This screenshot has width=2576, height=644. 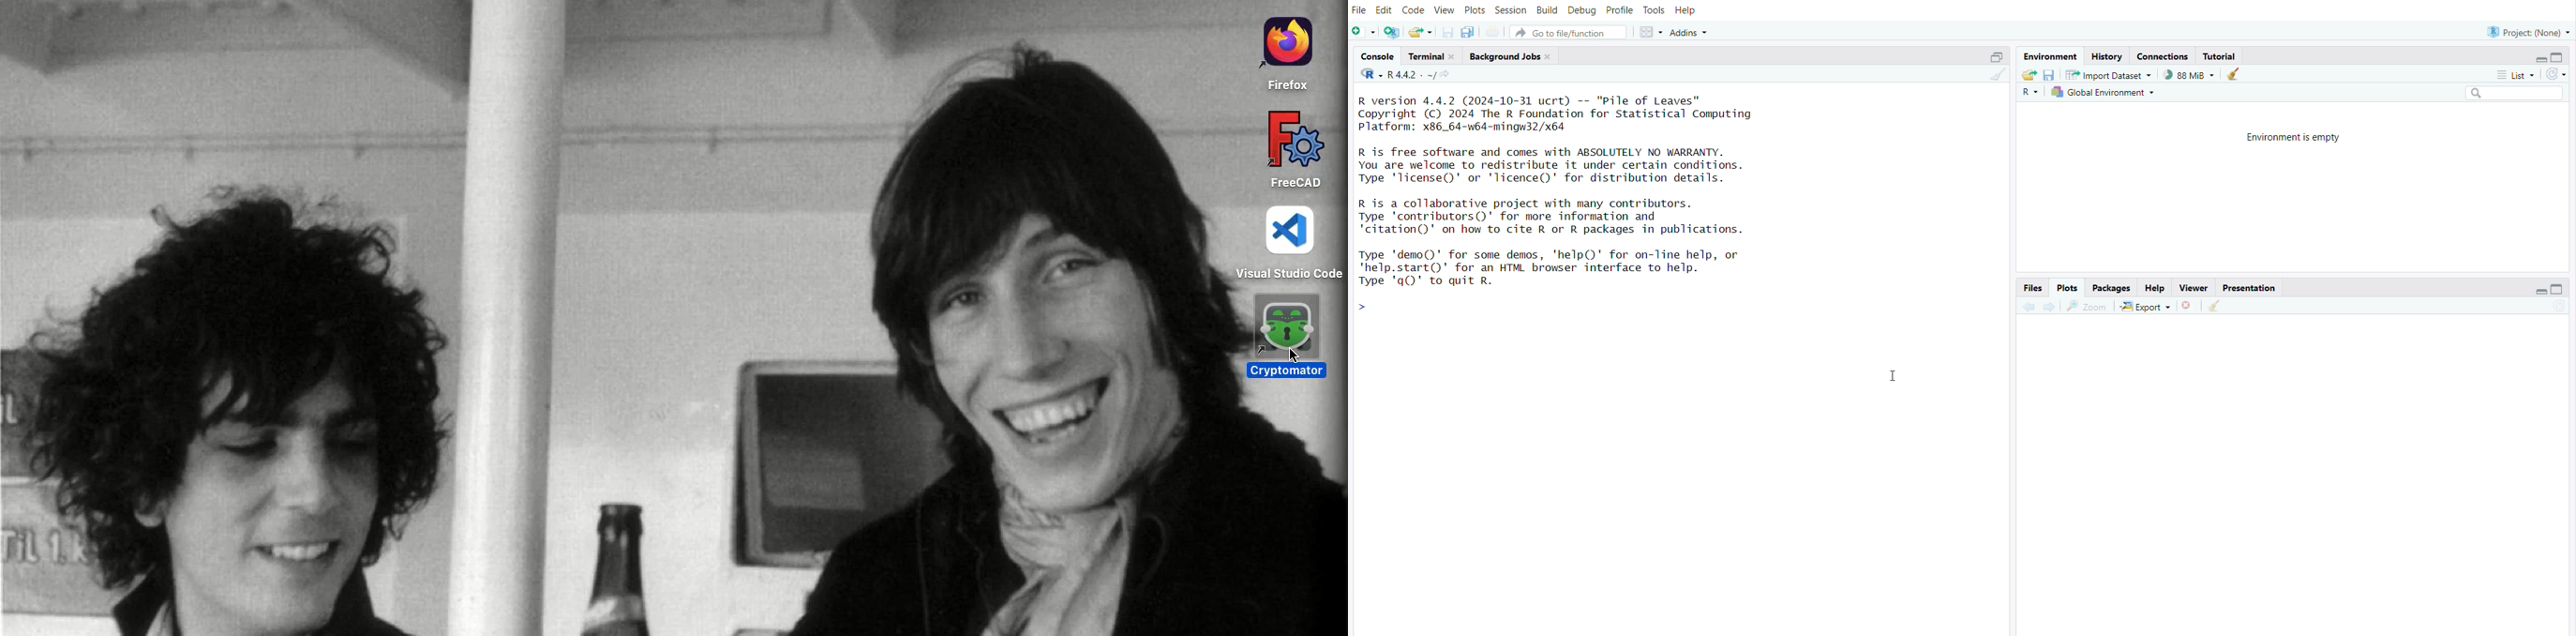 What do you see at coordinates (1552, 58) in the screenshot?
I see `close` at bounding box center [1552, 58].